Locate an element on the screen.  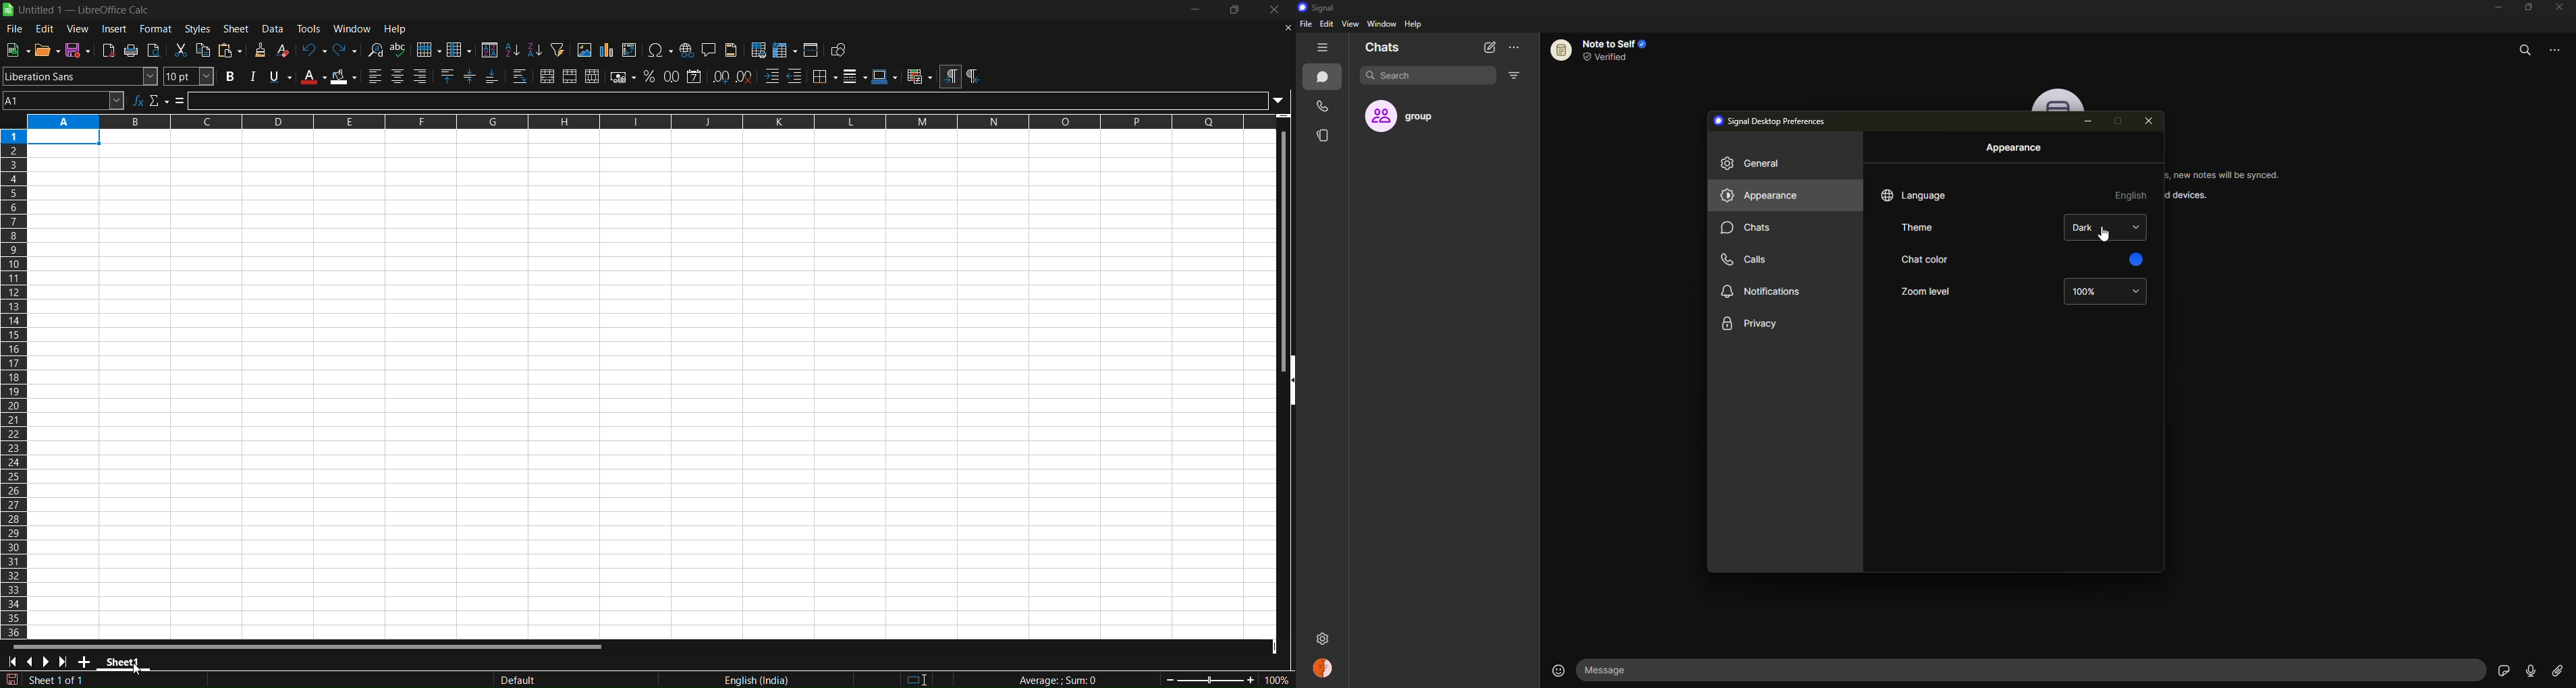
sheet 1 is located at coordinates (126, 664).